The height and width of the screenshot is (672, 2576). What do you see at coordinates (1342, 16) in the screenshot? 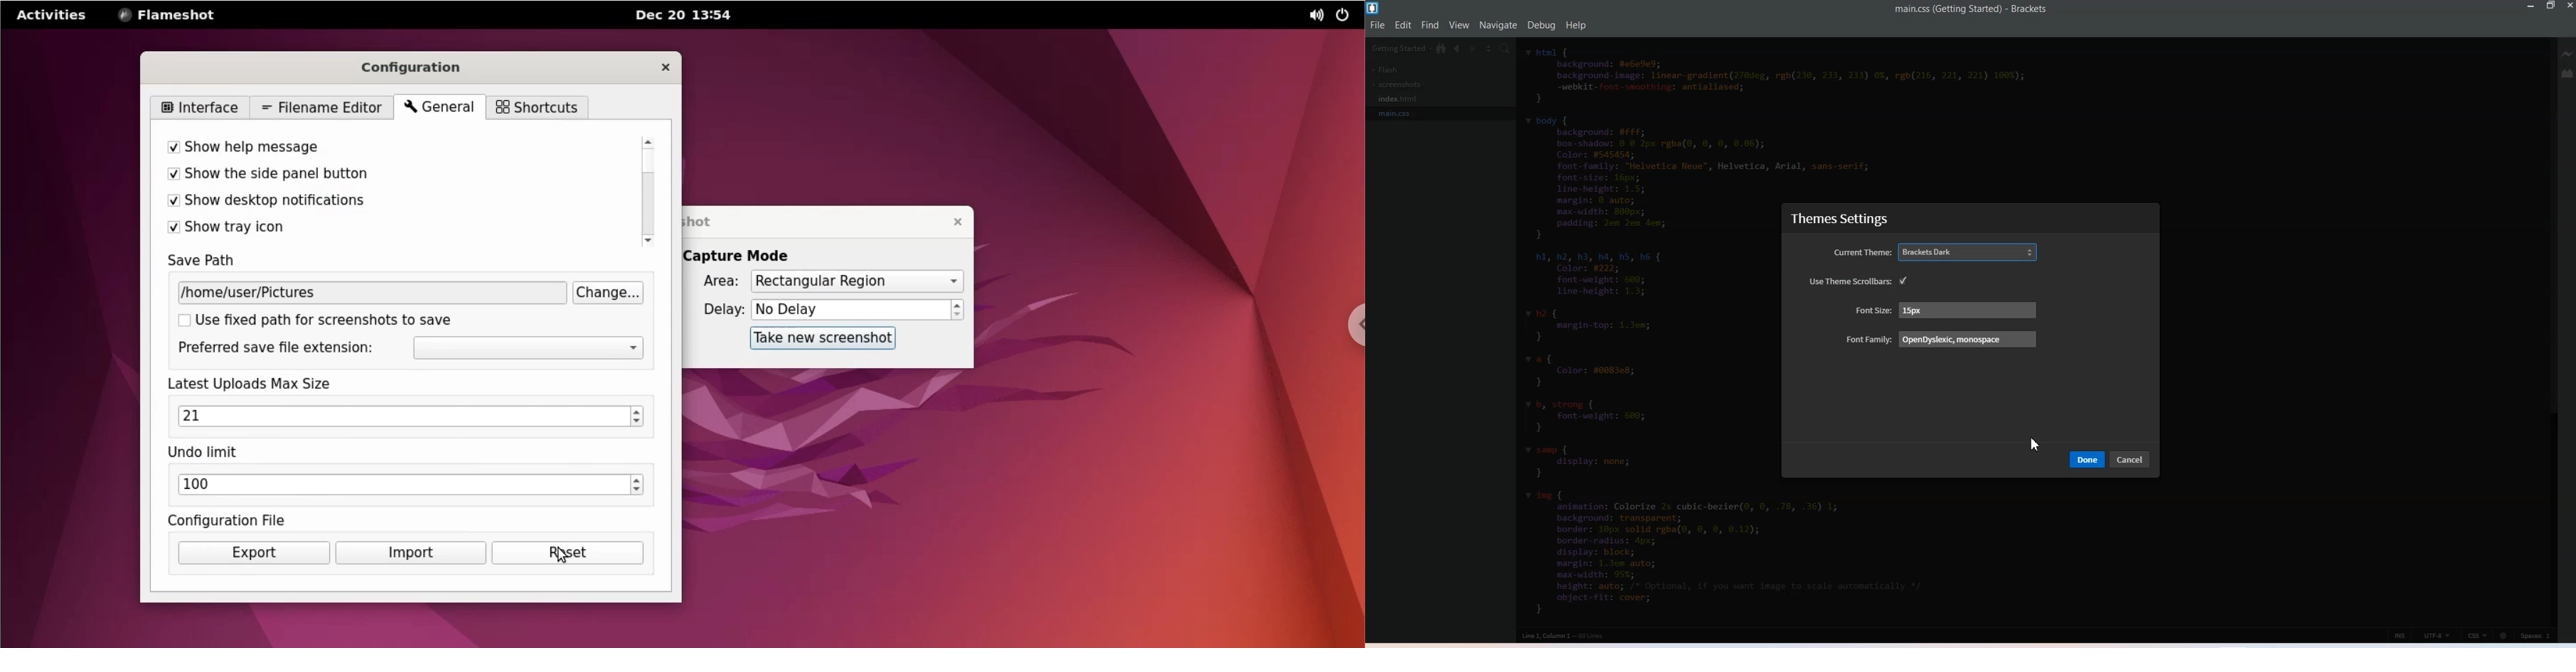
I see `power options` at bounding box center [1342, 16].